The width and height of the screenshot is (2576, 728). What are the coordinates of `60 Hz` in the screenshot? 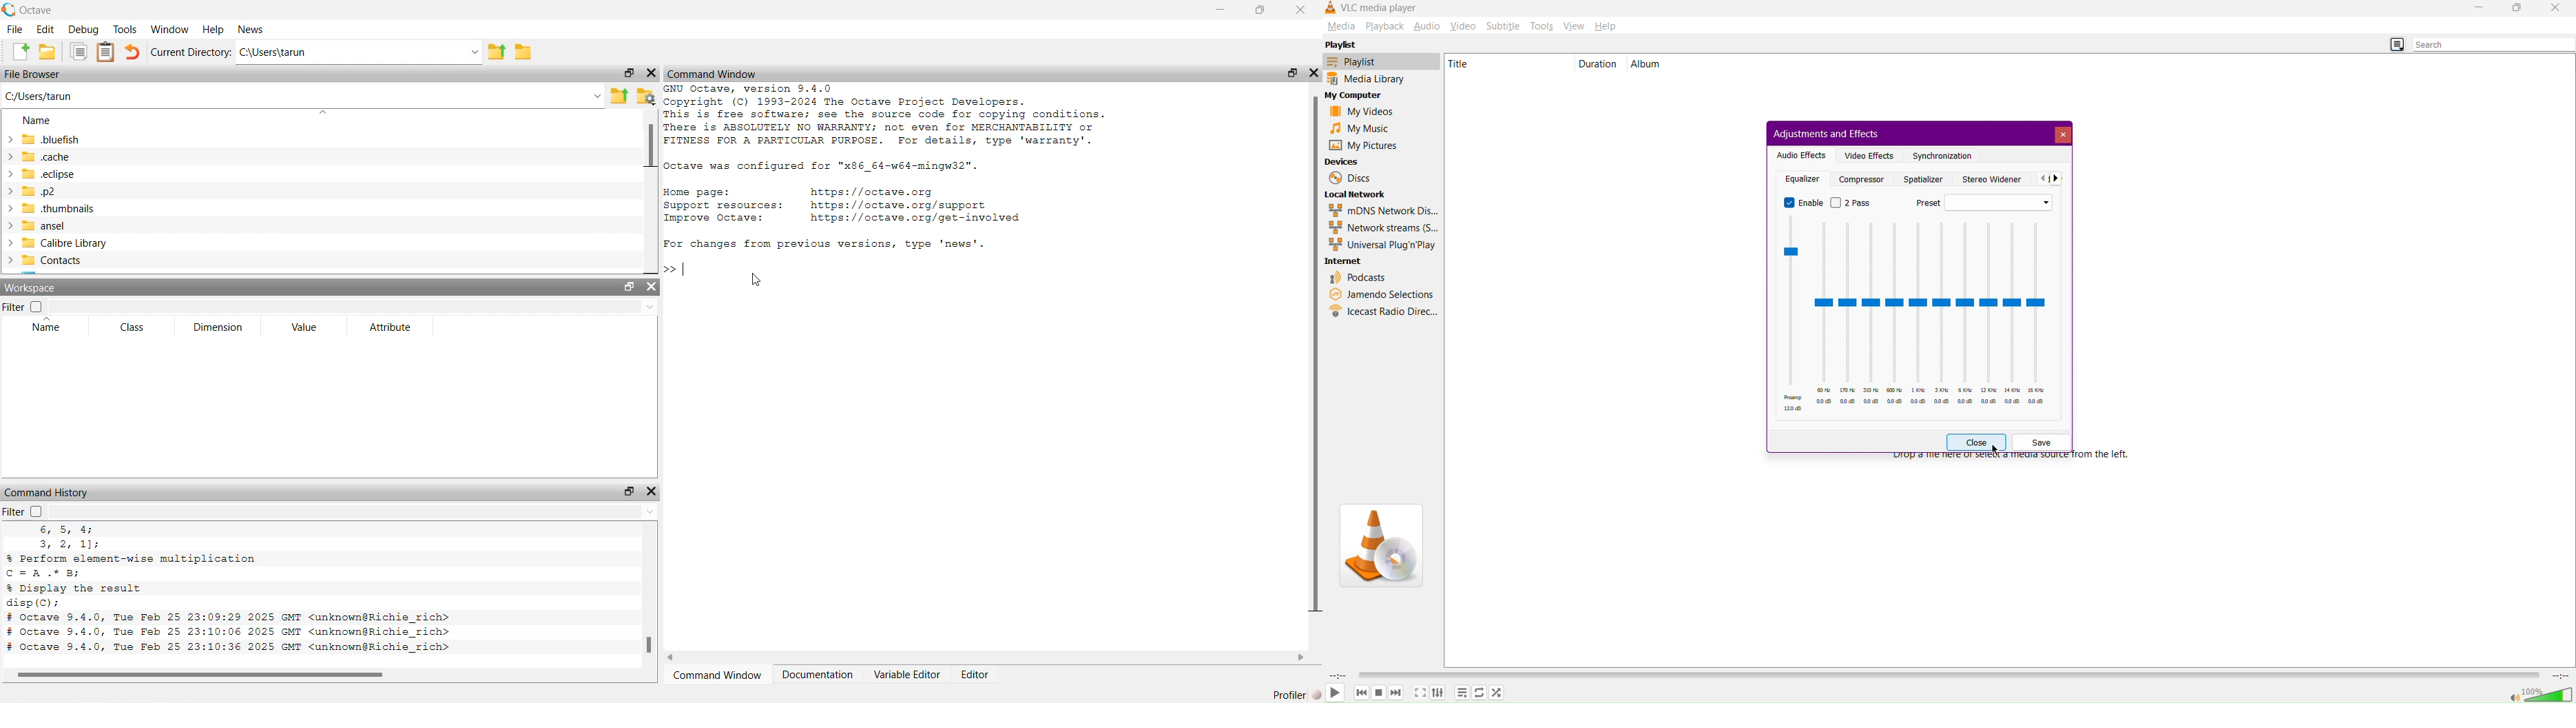 It's located at (1821, 313).